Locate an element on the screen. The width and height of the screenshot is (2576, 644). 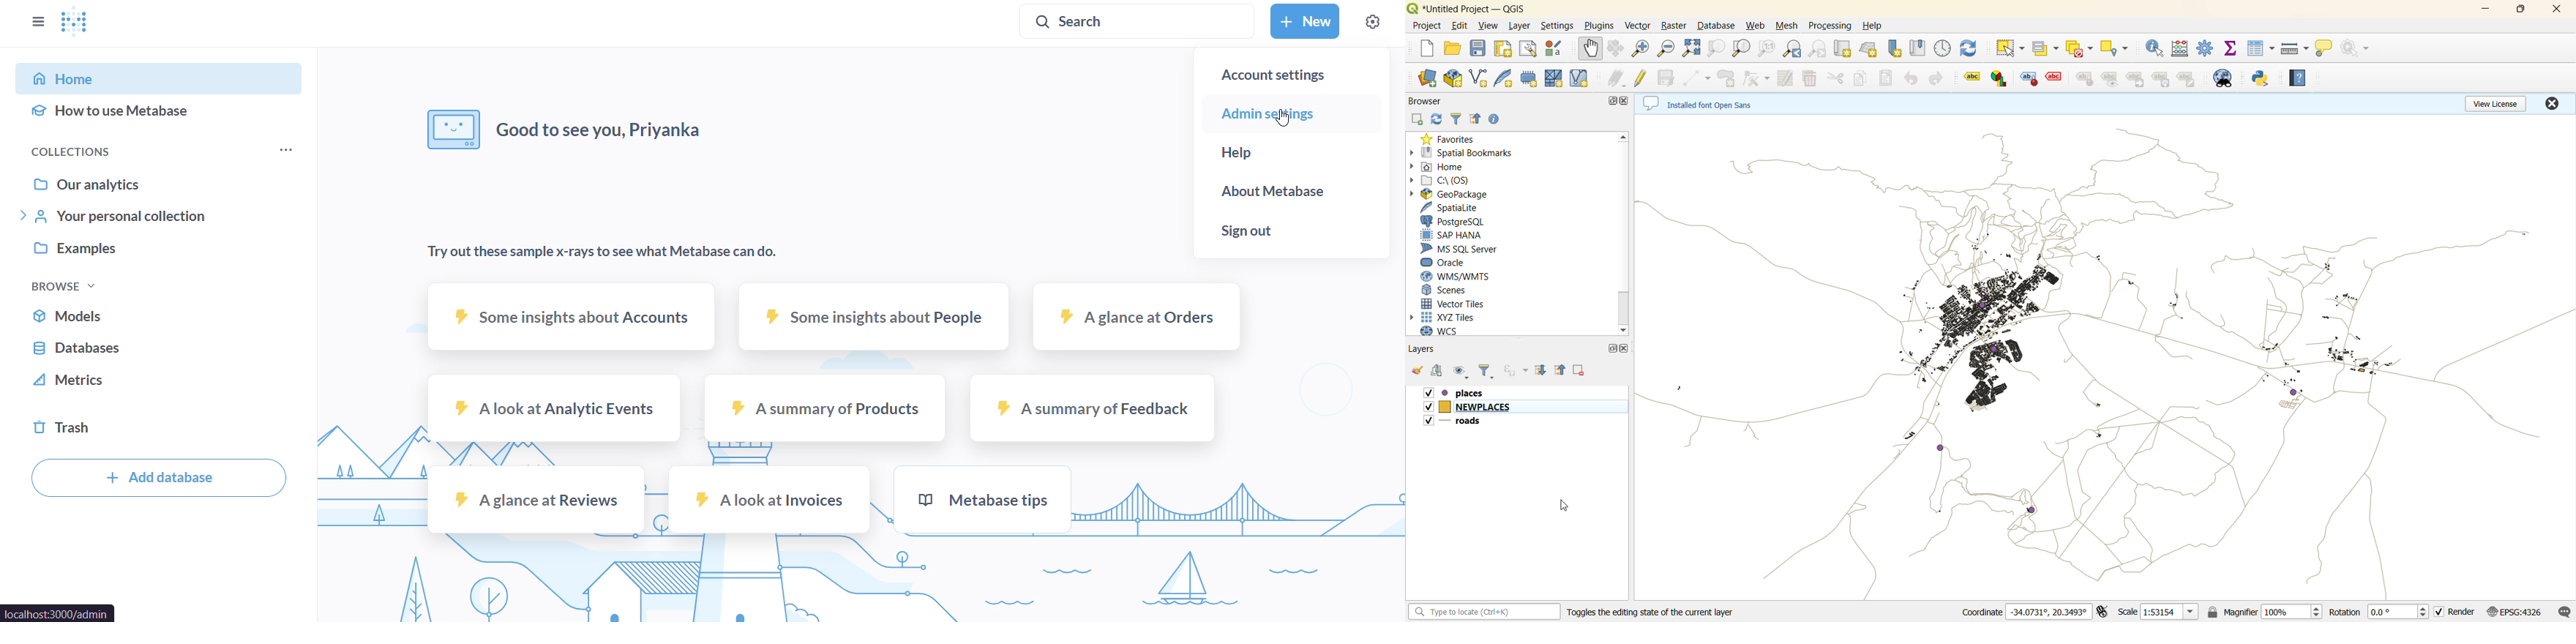
new is located at coordinates (1422, 48).